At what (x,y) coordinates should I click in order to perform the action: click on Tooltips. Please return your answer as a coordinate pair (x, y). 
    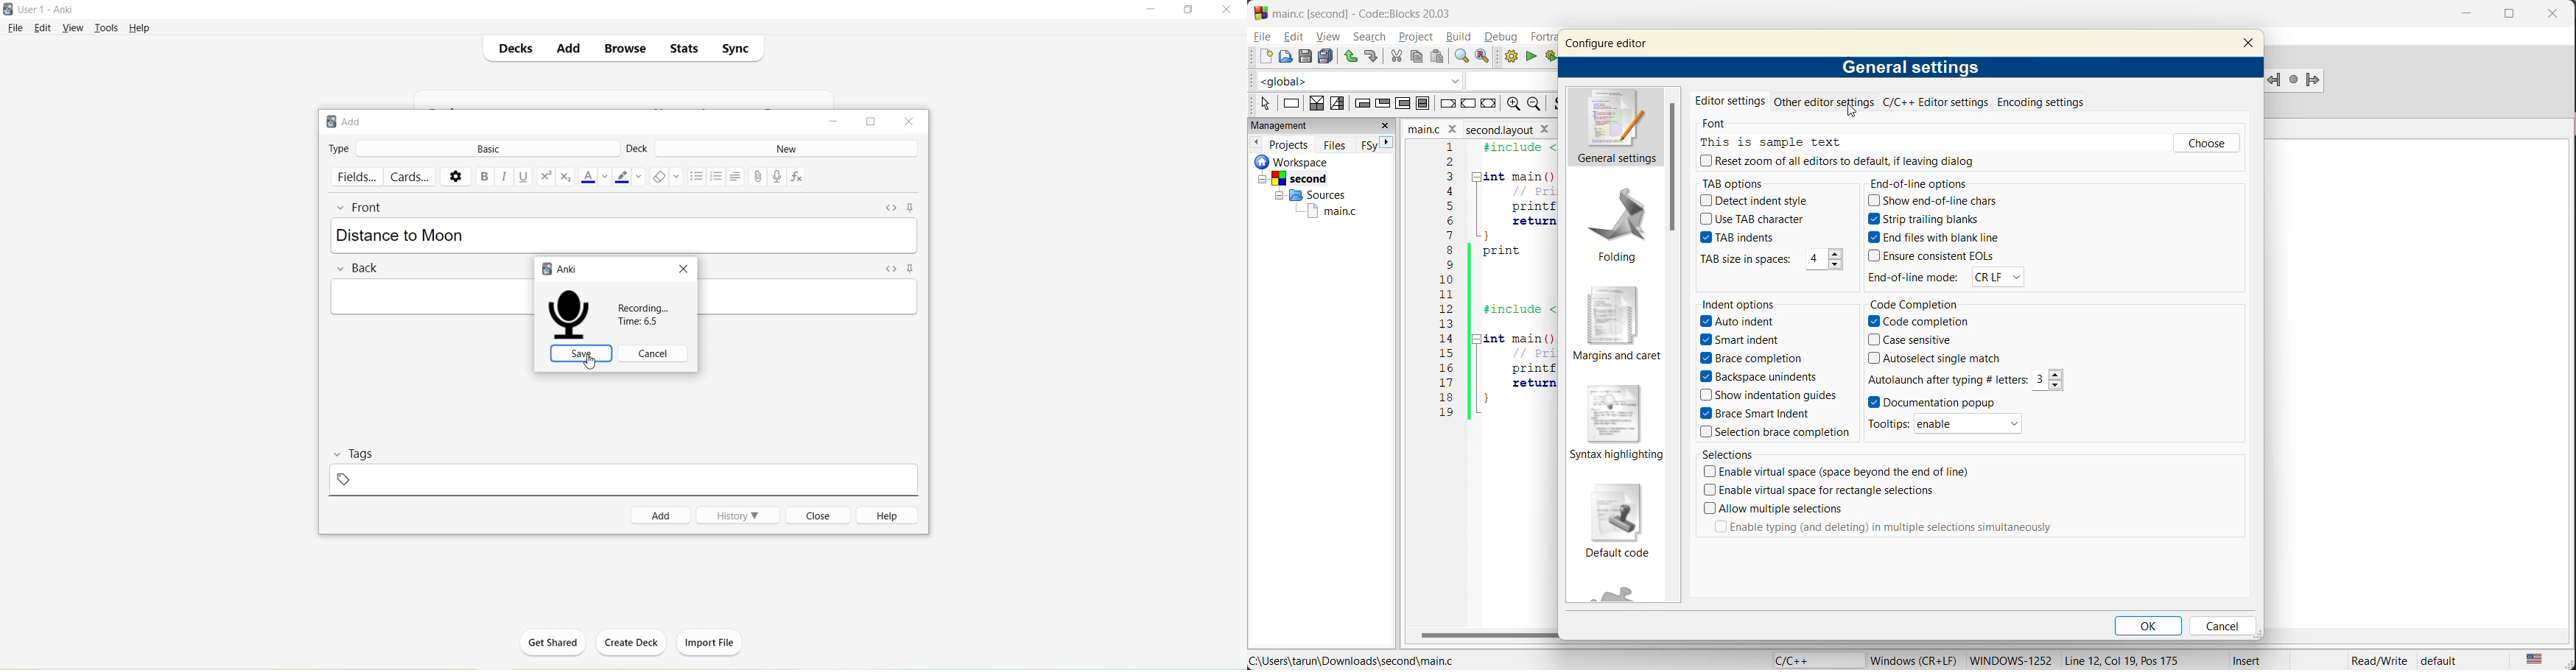
    Looking at the image, I should click on (1887, 424).